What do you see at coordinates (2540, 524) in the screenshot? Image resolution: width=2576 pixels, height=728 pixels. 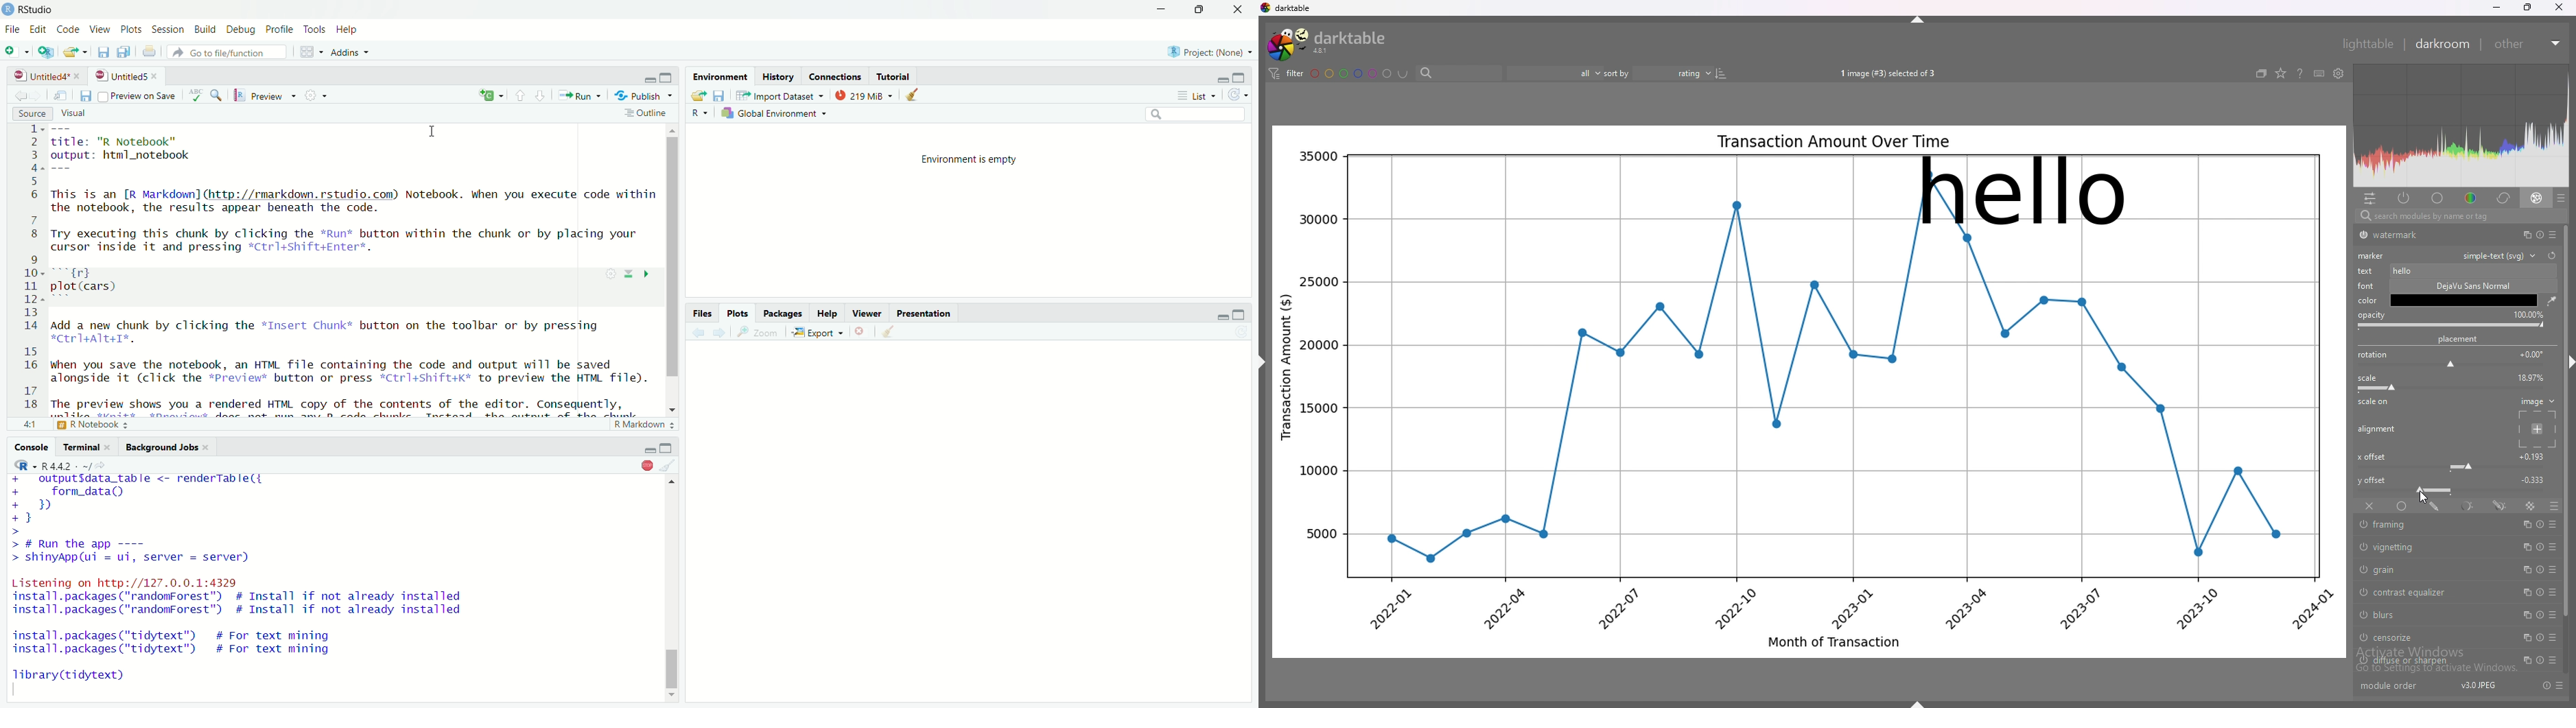 I see `reset` at bounding box center [2540, 524].